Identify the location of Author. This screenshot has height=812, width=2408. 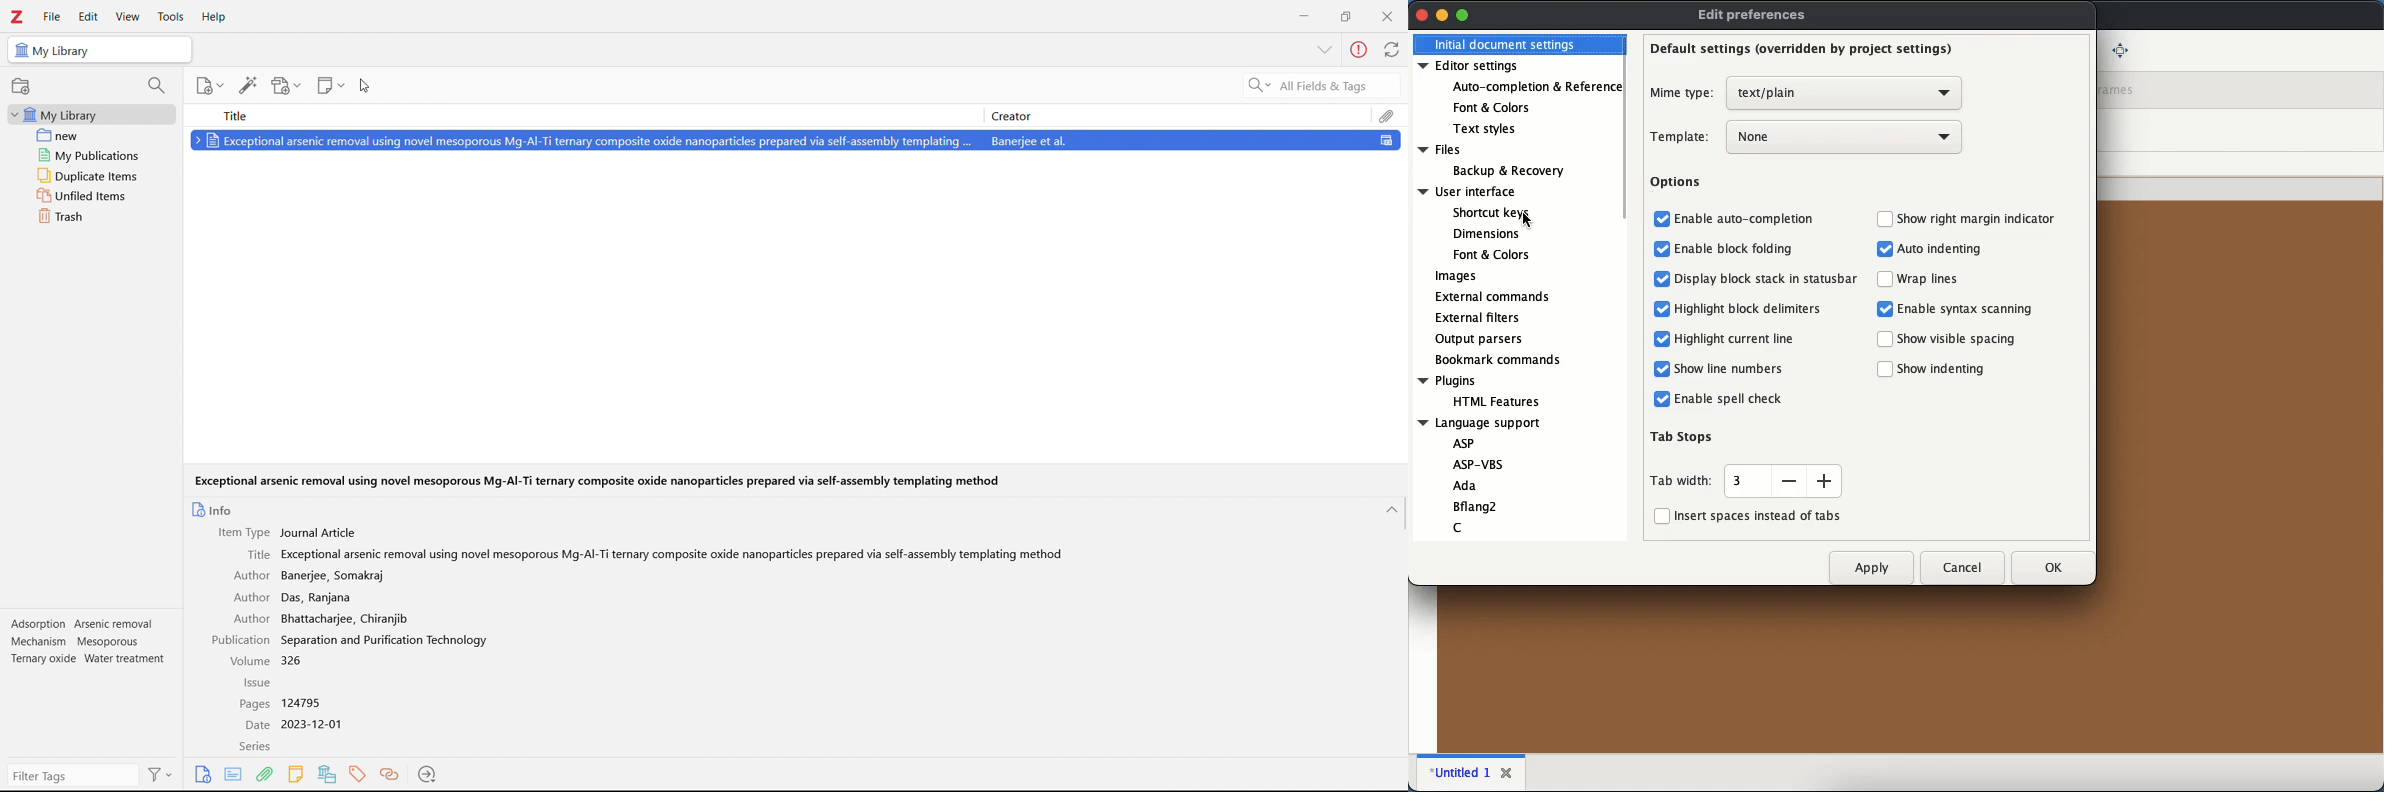
(251, 619).